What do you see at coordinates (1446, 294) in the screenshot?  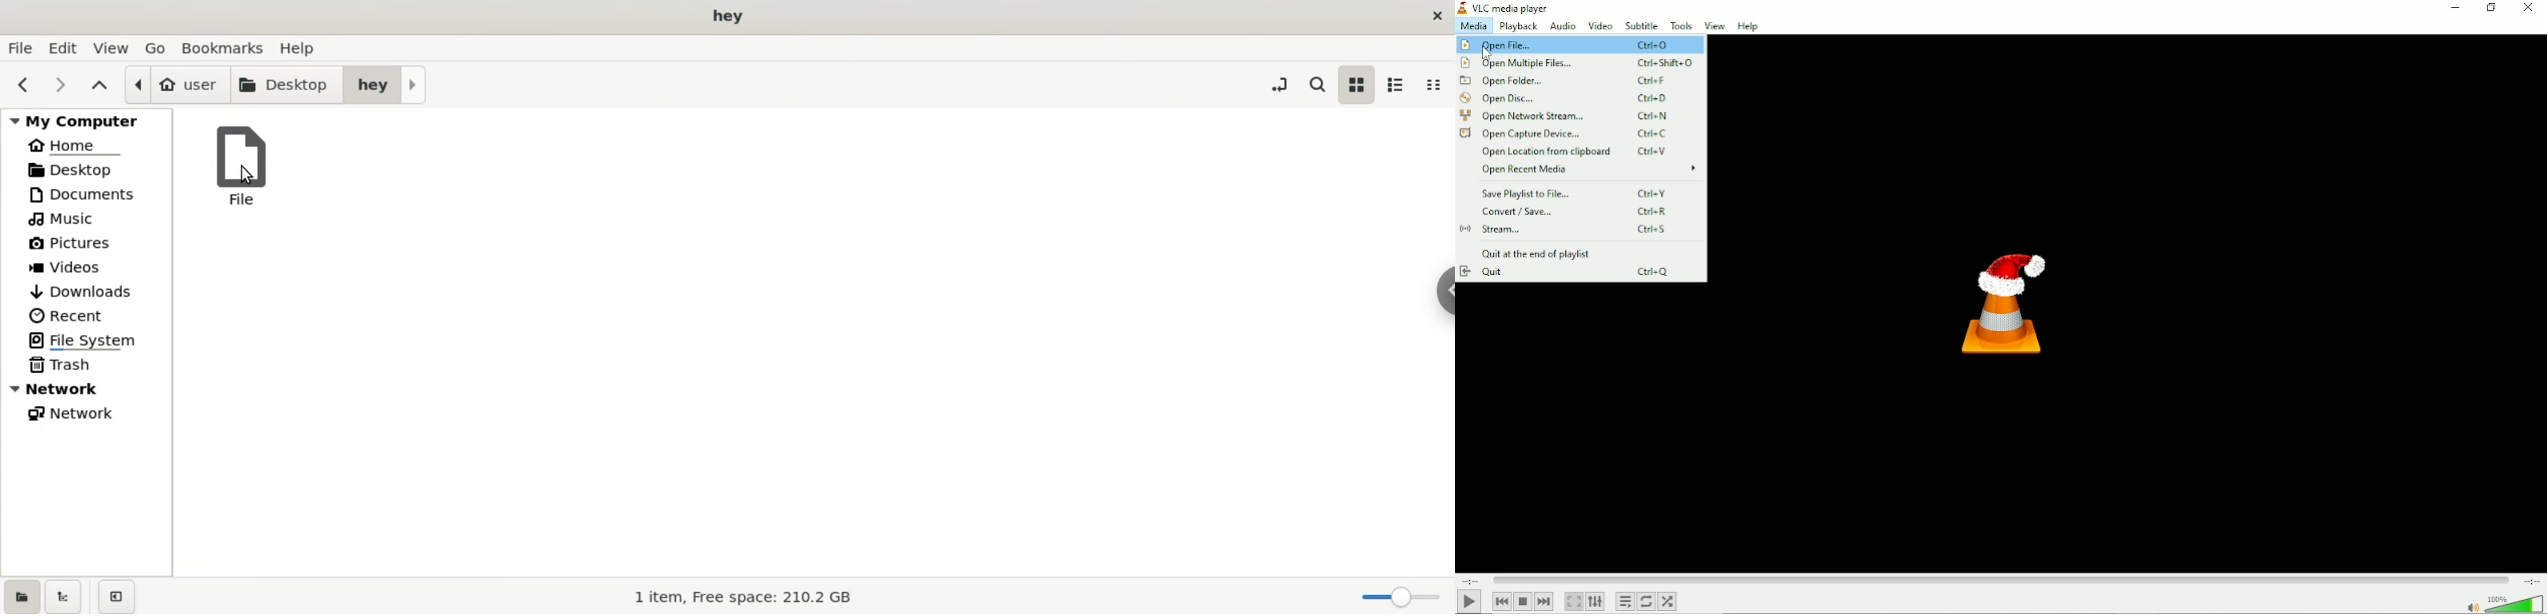 I see `sidebar` at bounding box center [1446, 294].